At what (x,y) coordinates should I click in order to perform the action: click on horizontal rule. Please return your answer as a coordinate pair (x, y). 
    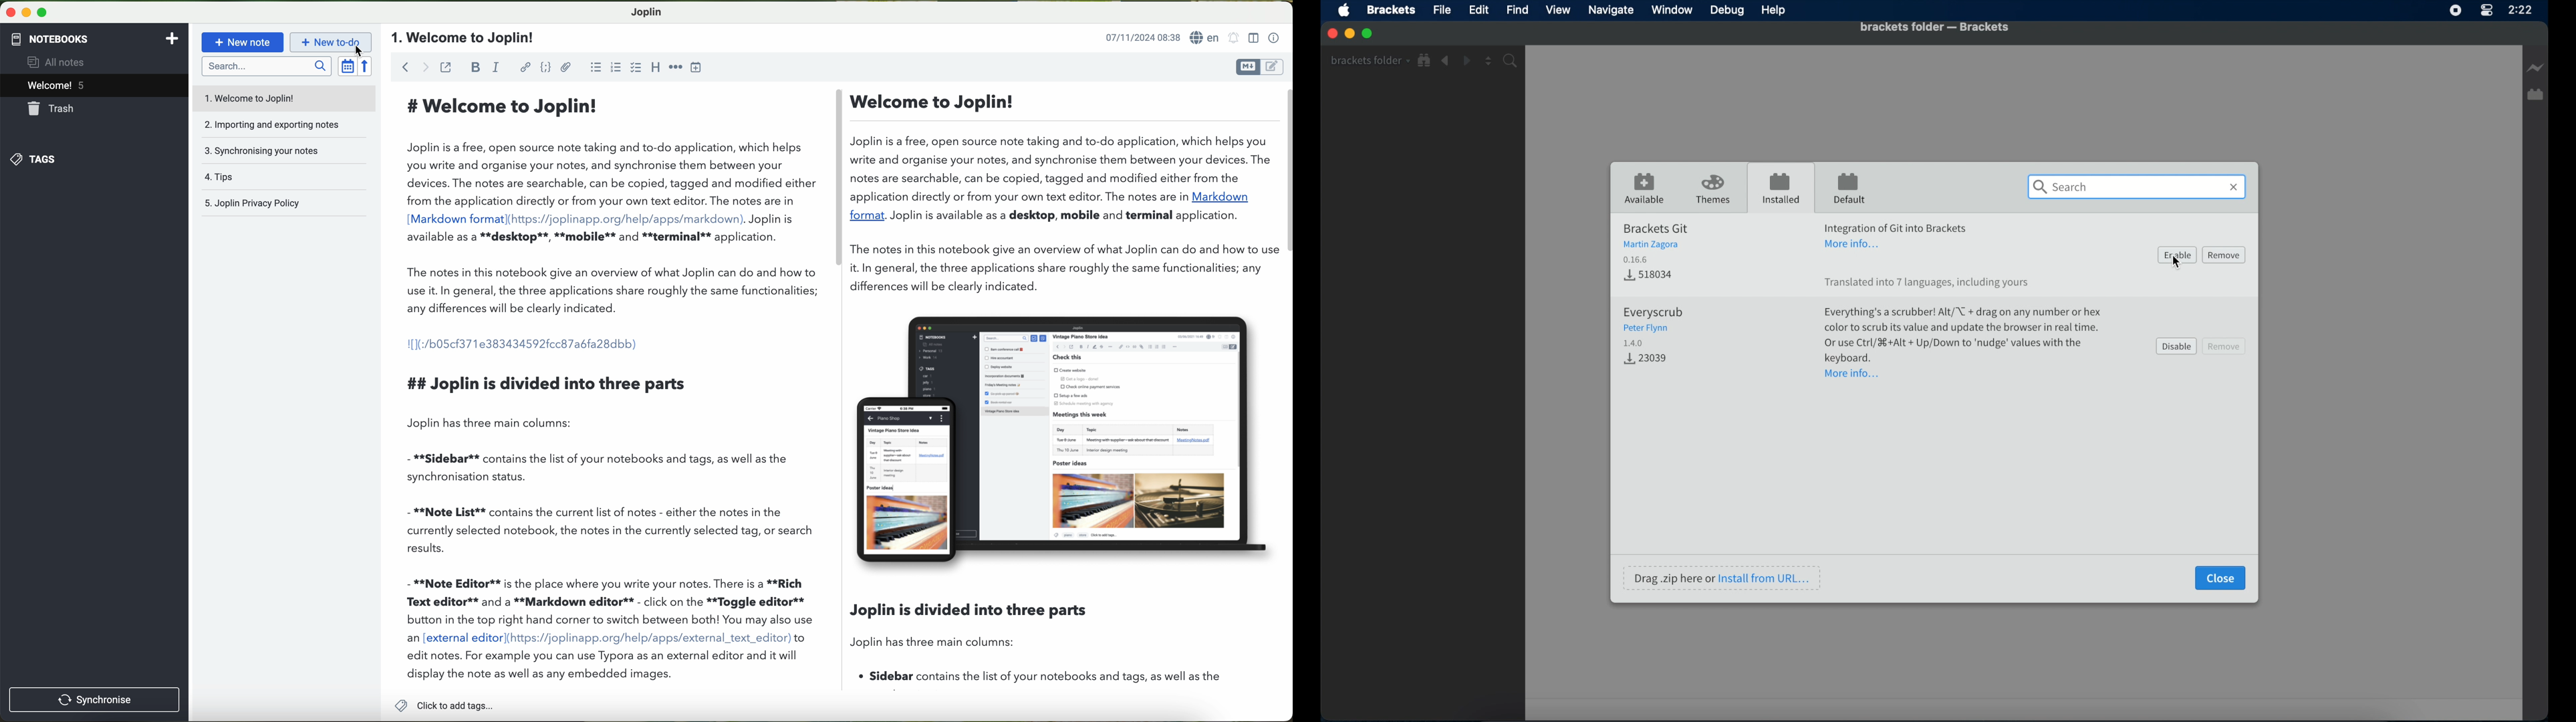
    Looking at the image, I should click on (676, 66).